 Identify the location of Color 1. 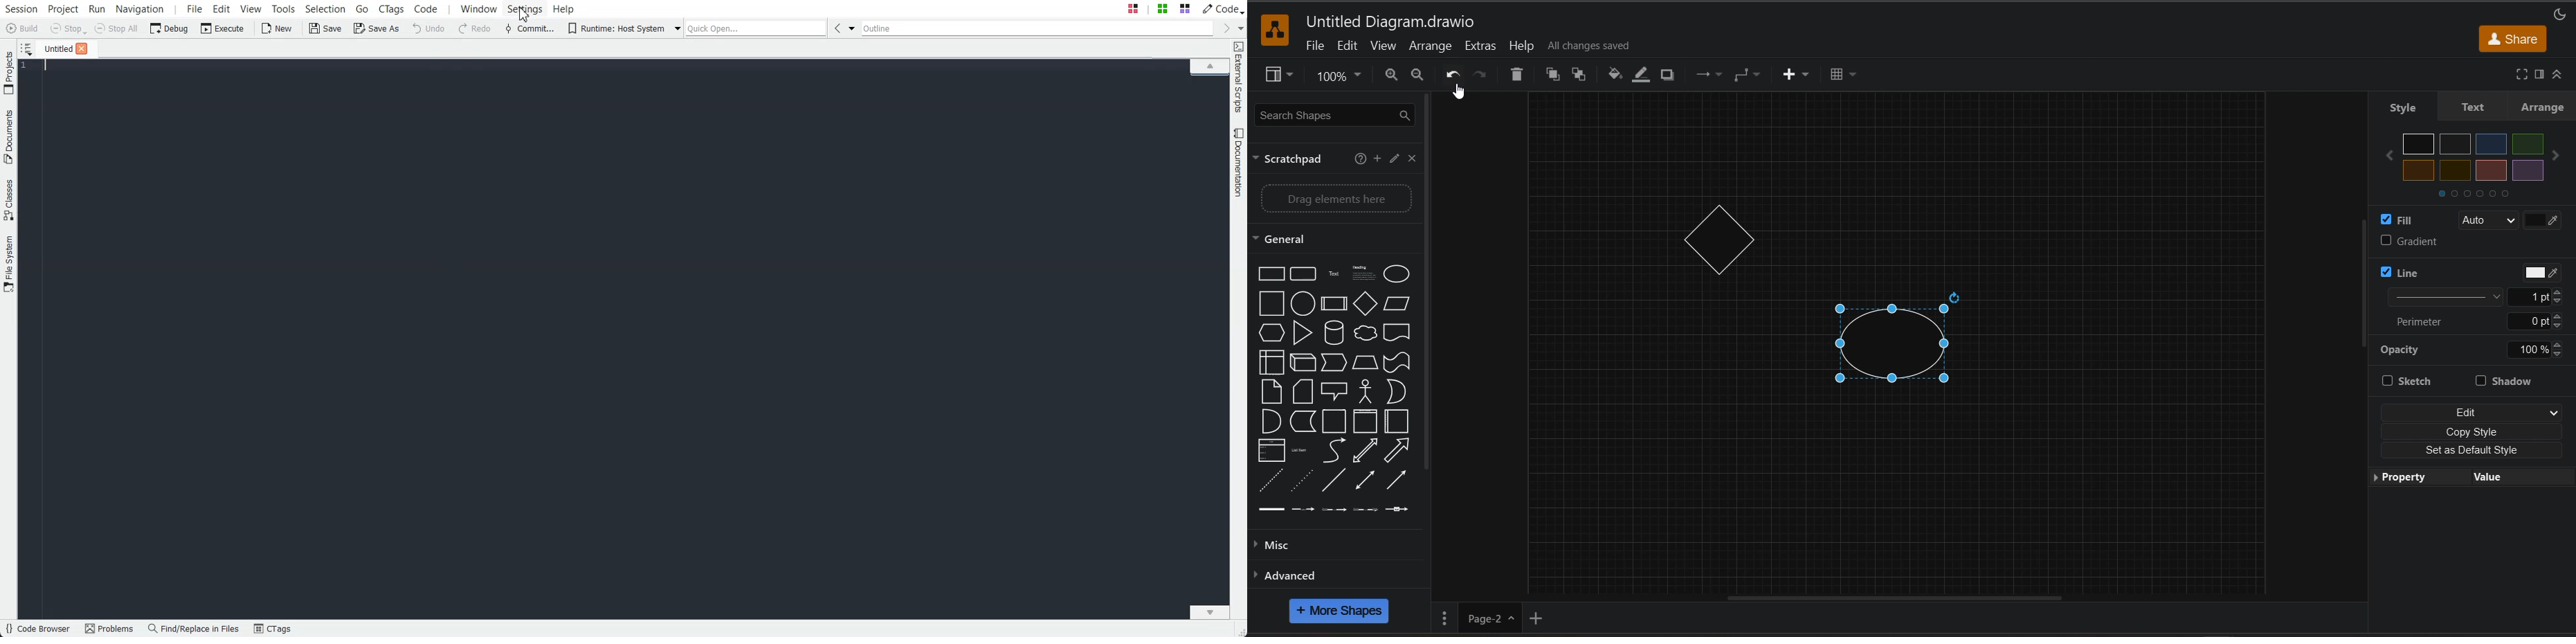
(2420, 145).